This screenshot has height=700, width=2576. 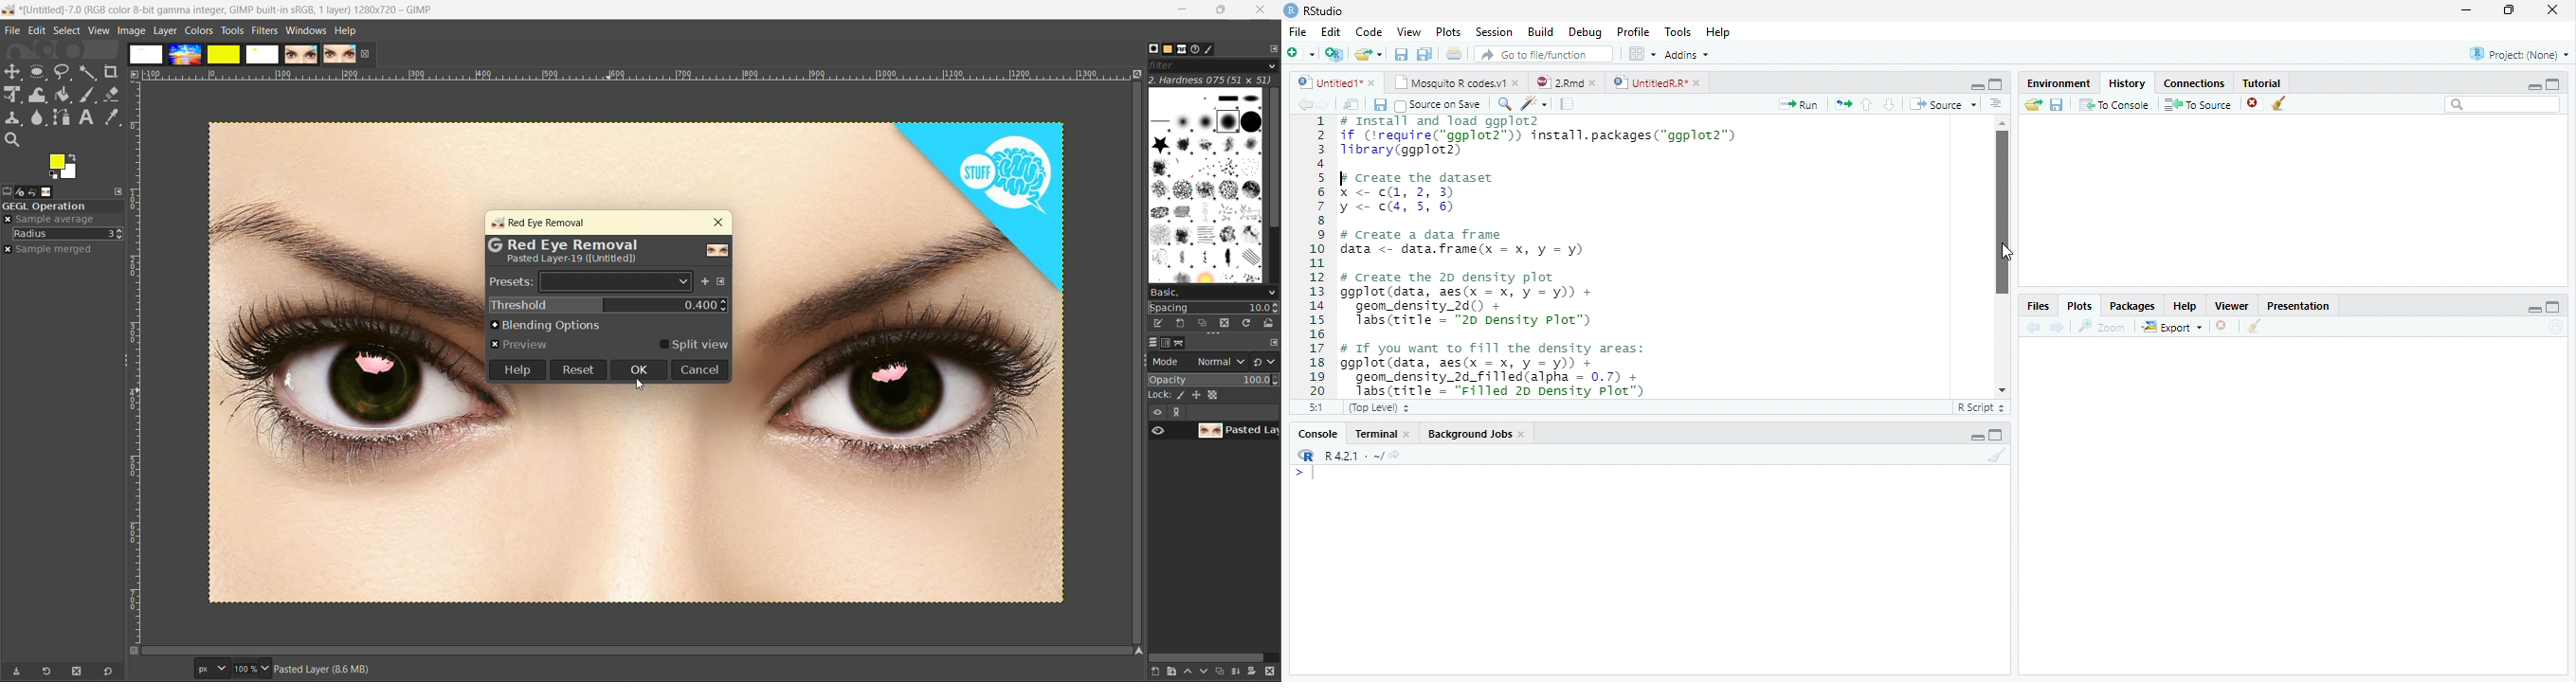 I want to click on cursor, so click(x=2007, y=251).